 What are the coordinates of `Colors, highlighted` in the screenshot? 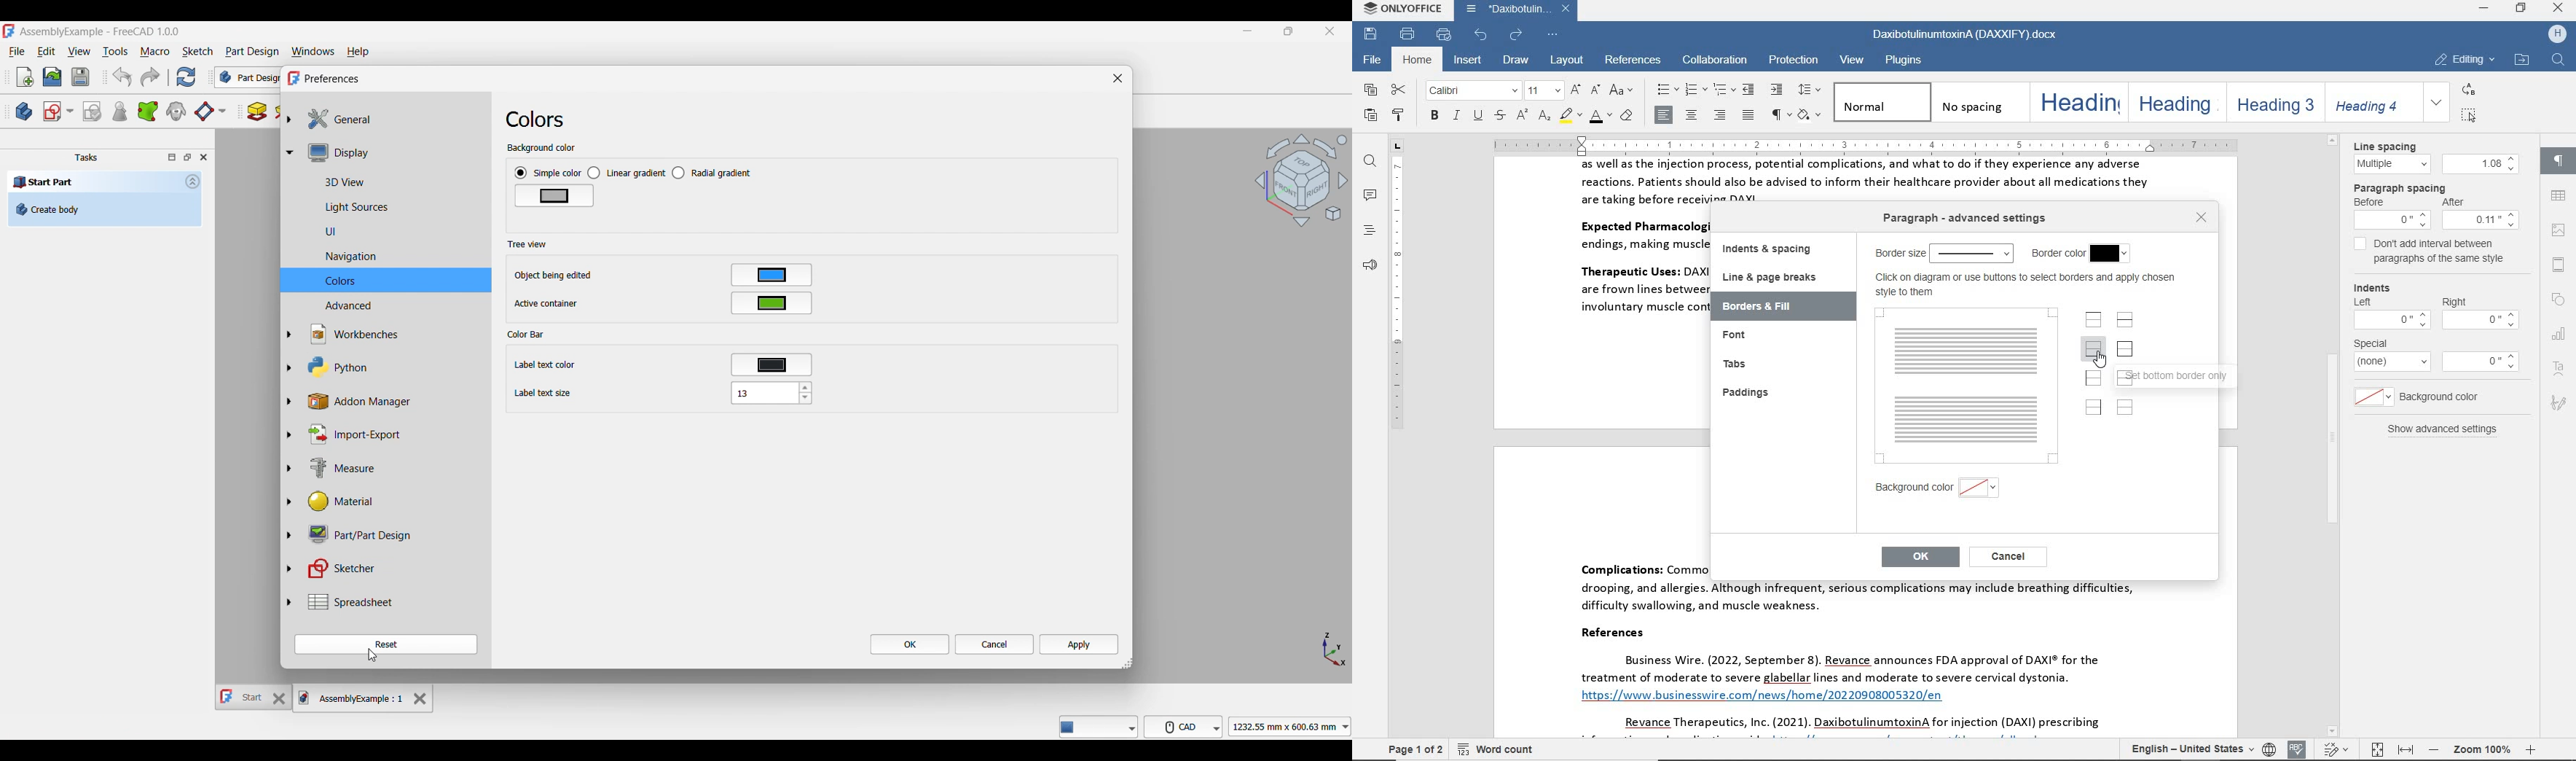 It's located at (386, 280).